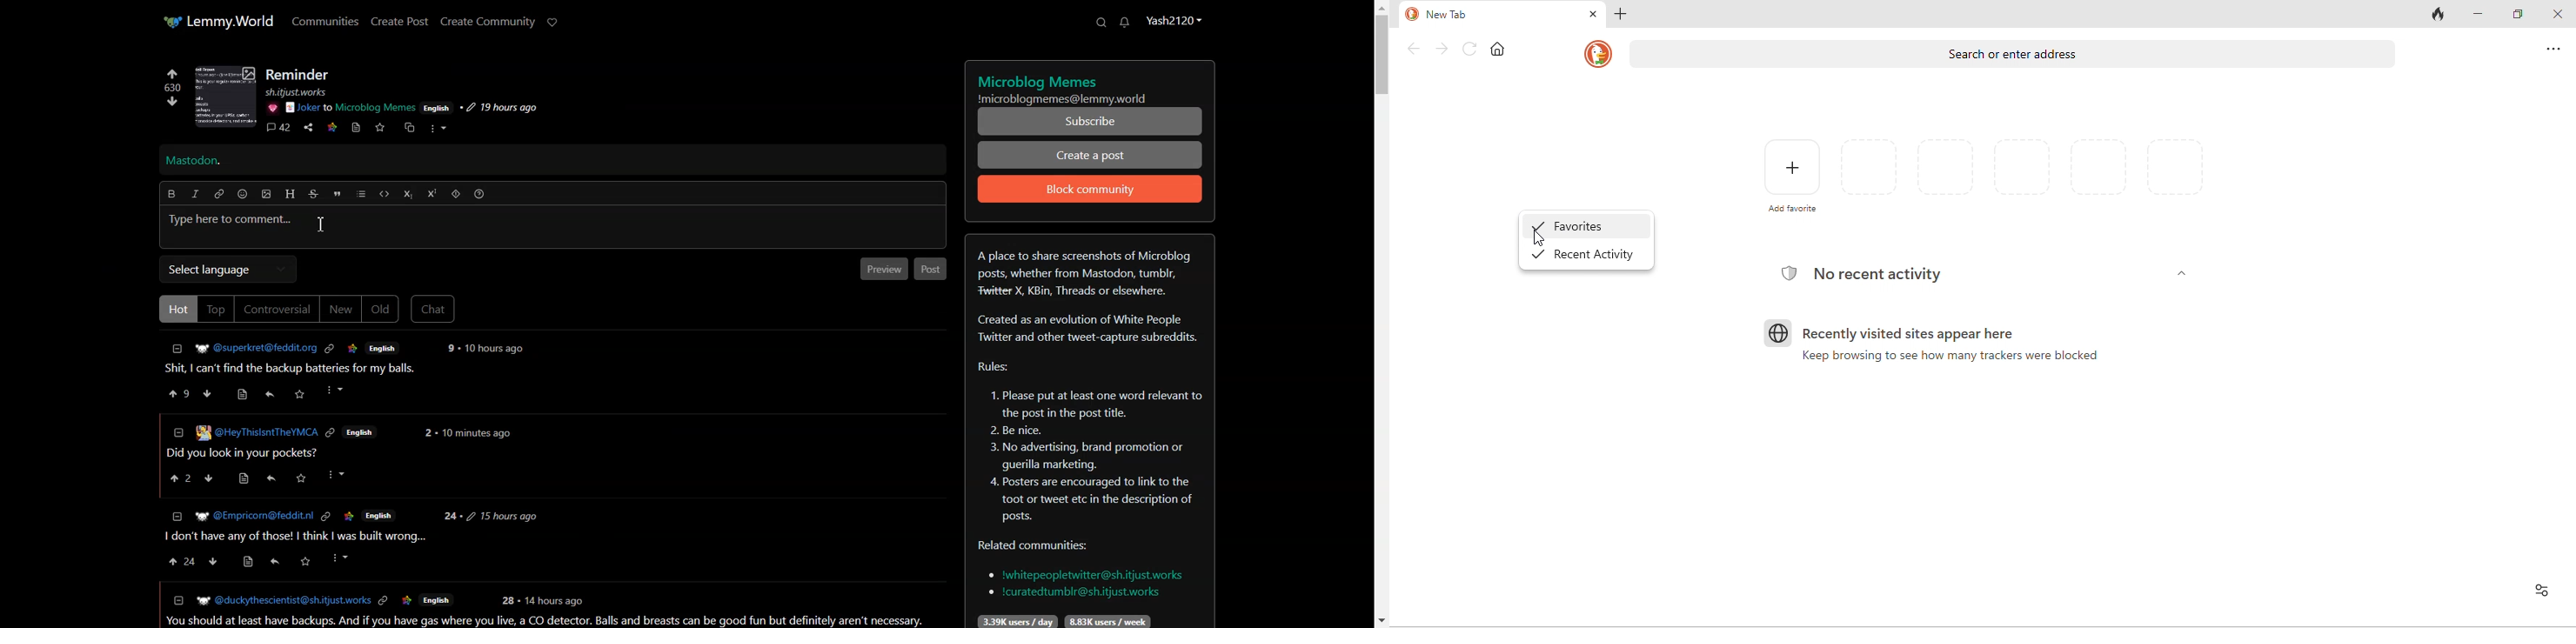 This screenshot has width=2576, height=644. I want to click on , so click(214, 561).